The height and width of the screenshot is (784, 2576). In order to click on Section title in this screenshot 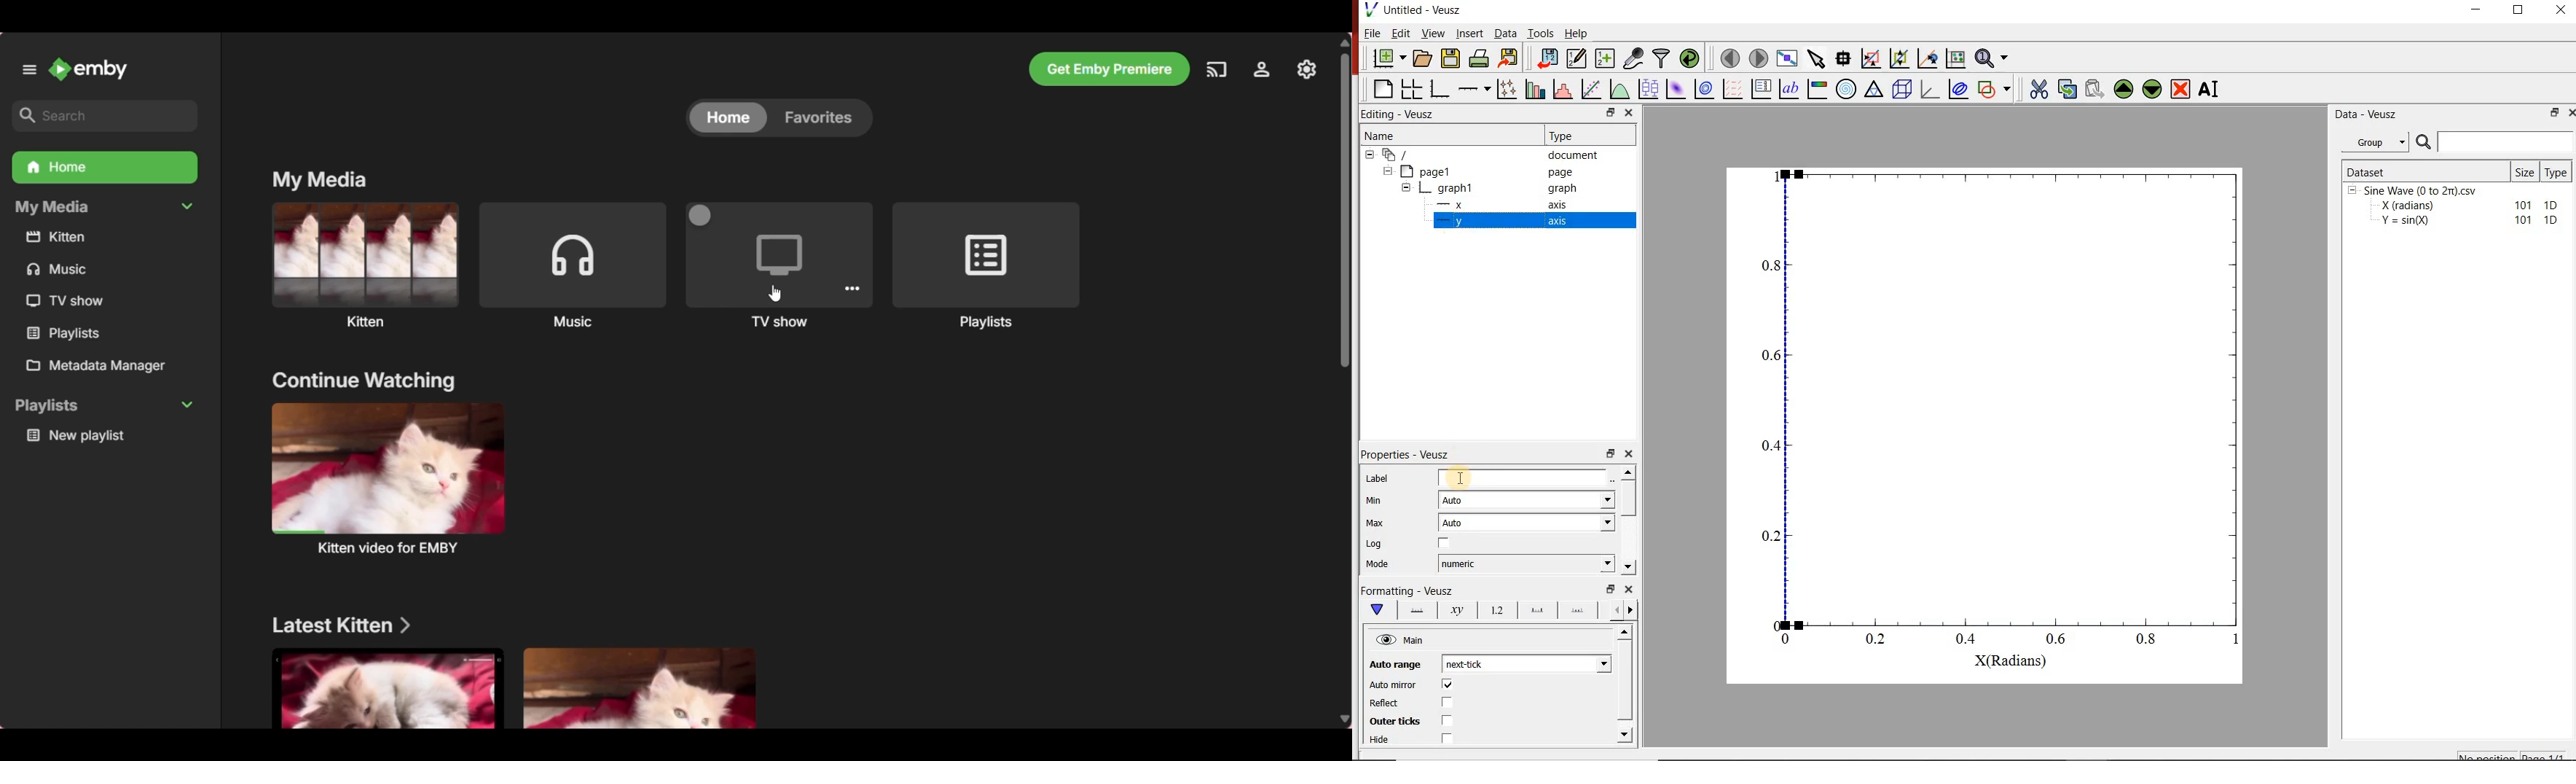, I will do `click(342, 625)`.